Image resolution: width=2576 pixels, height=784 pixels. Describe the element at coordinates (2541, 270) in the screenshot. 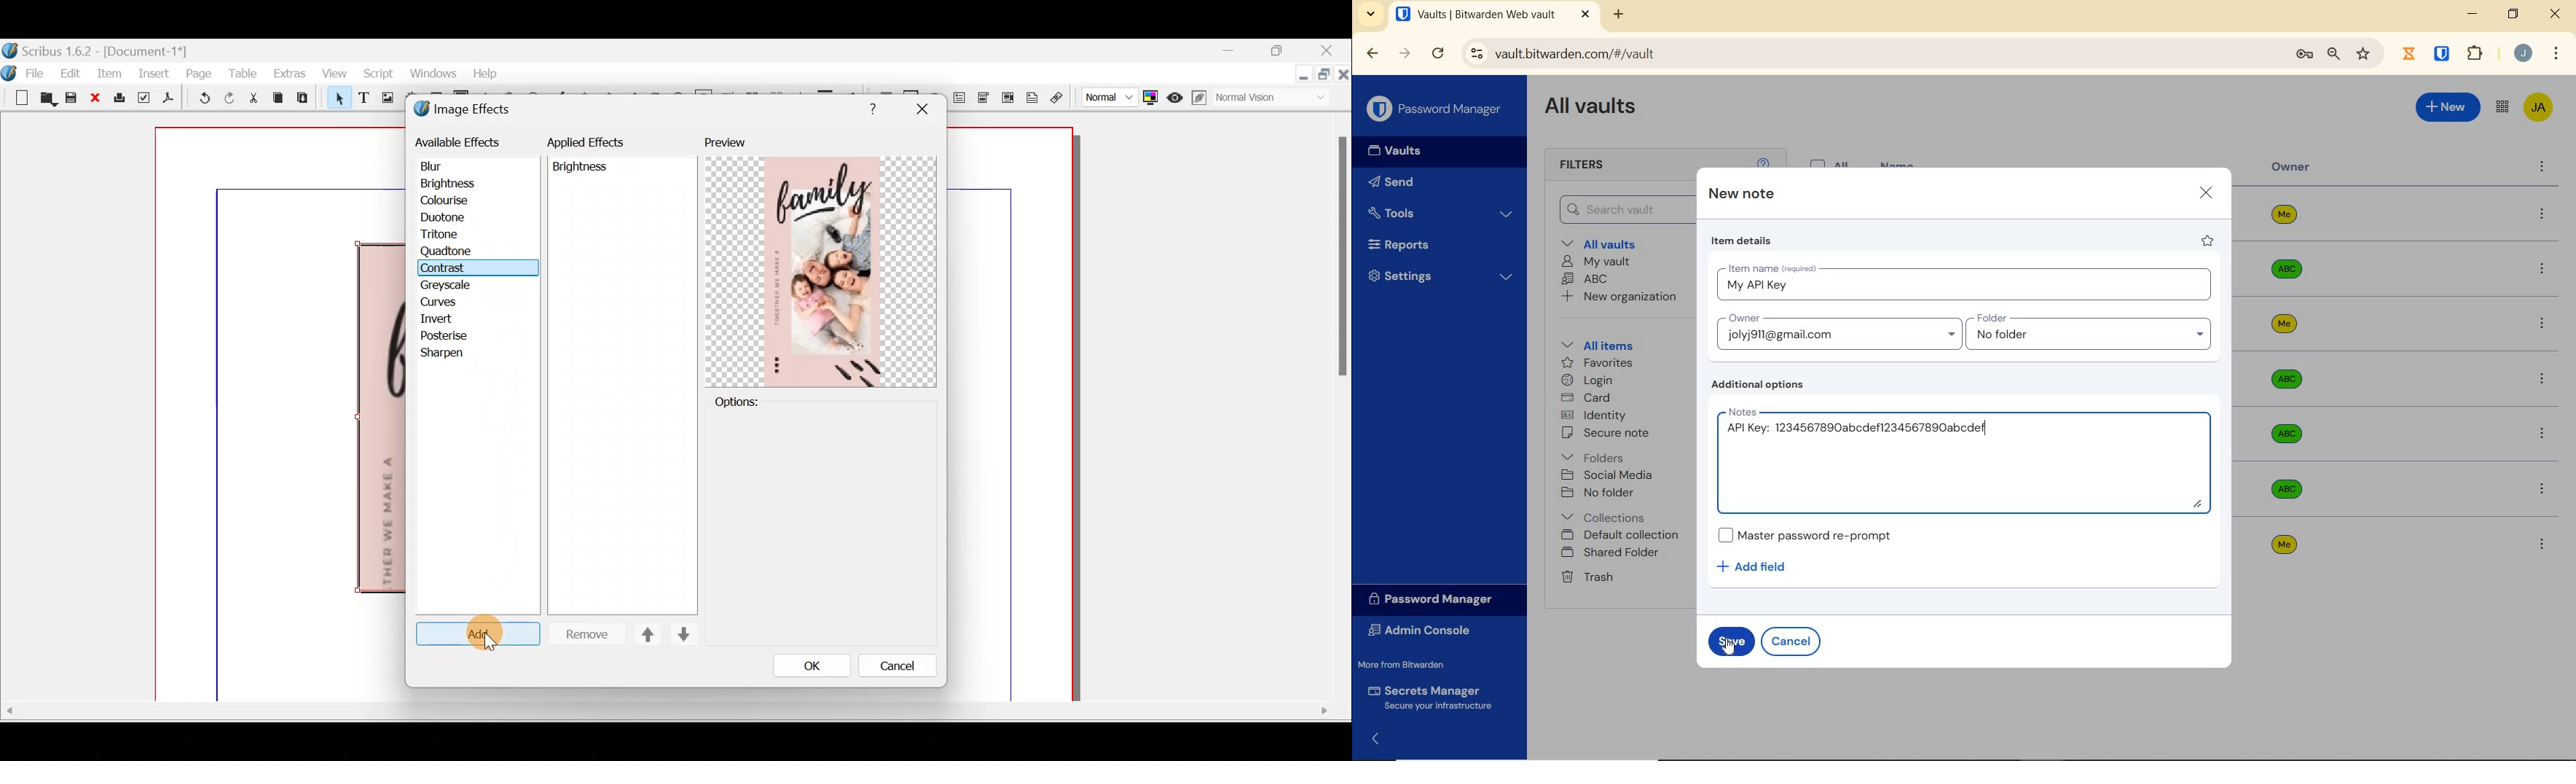

I see `more options` at that location.